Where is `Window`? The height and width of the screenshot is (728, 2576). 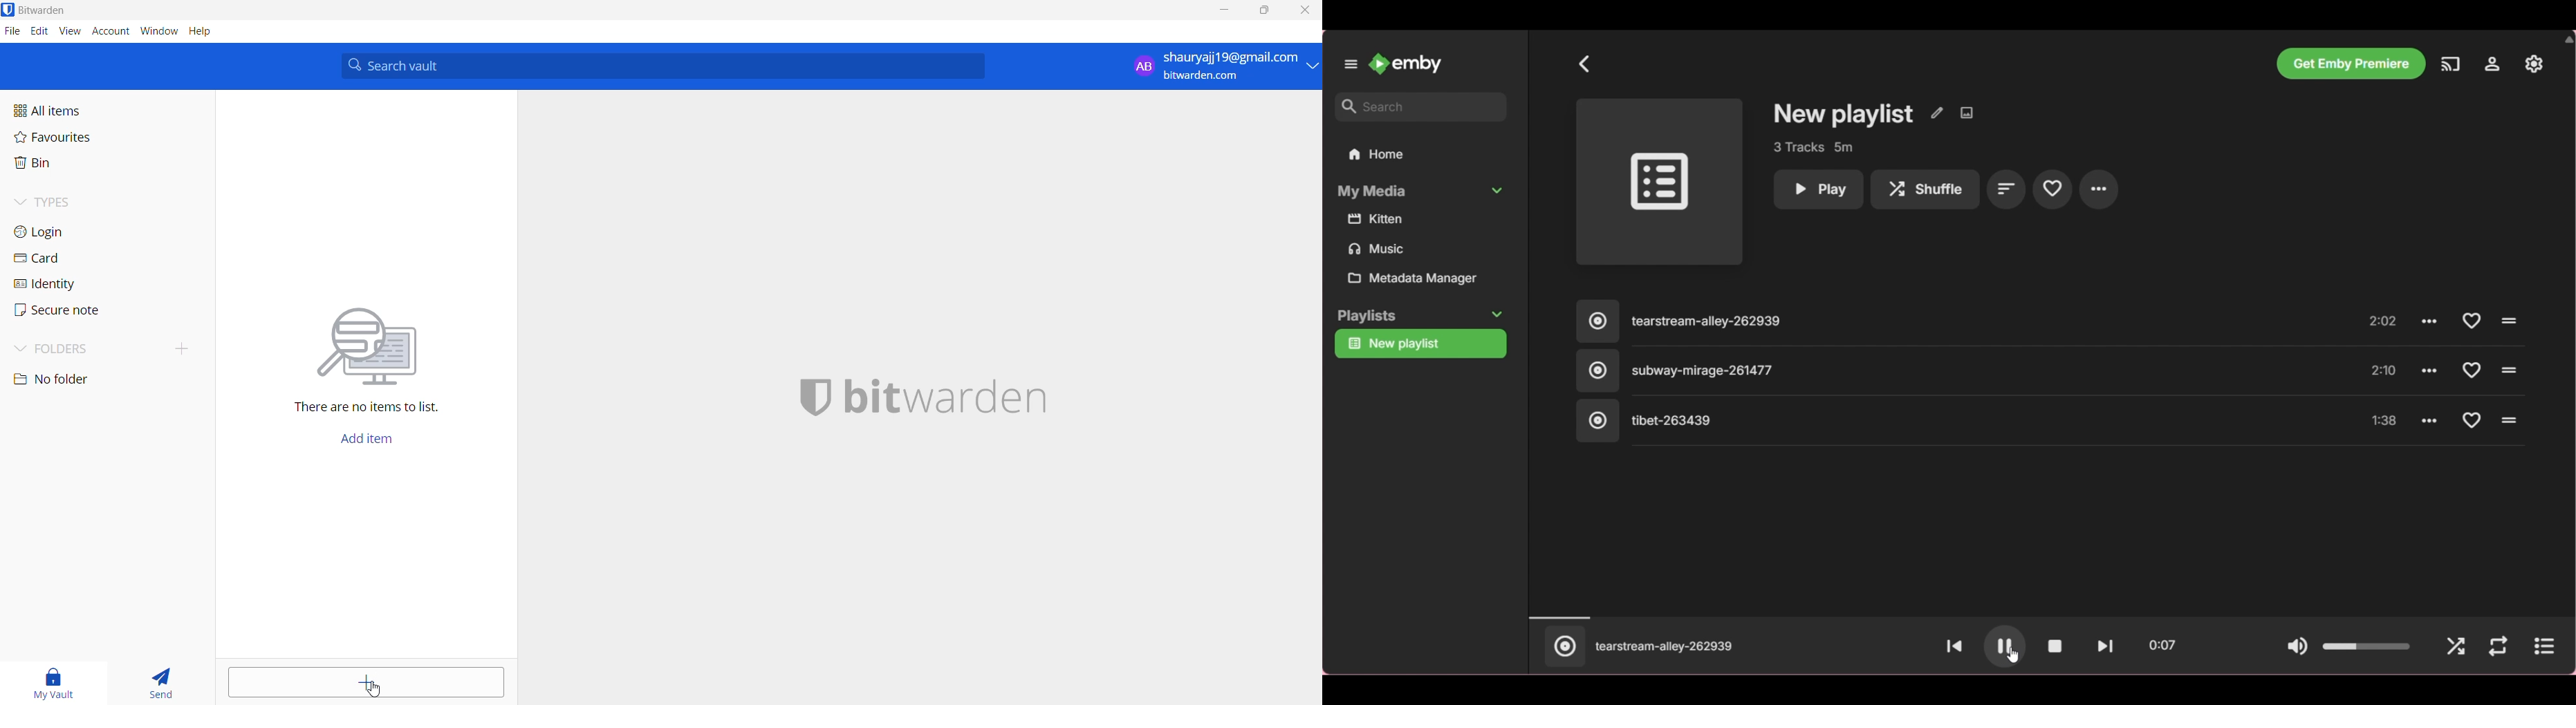 Window is located at coordinates (159, 34).